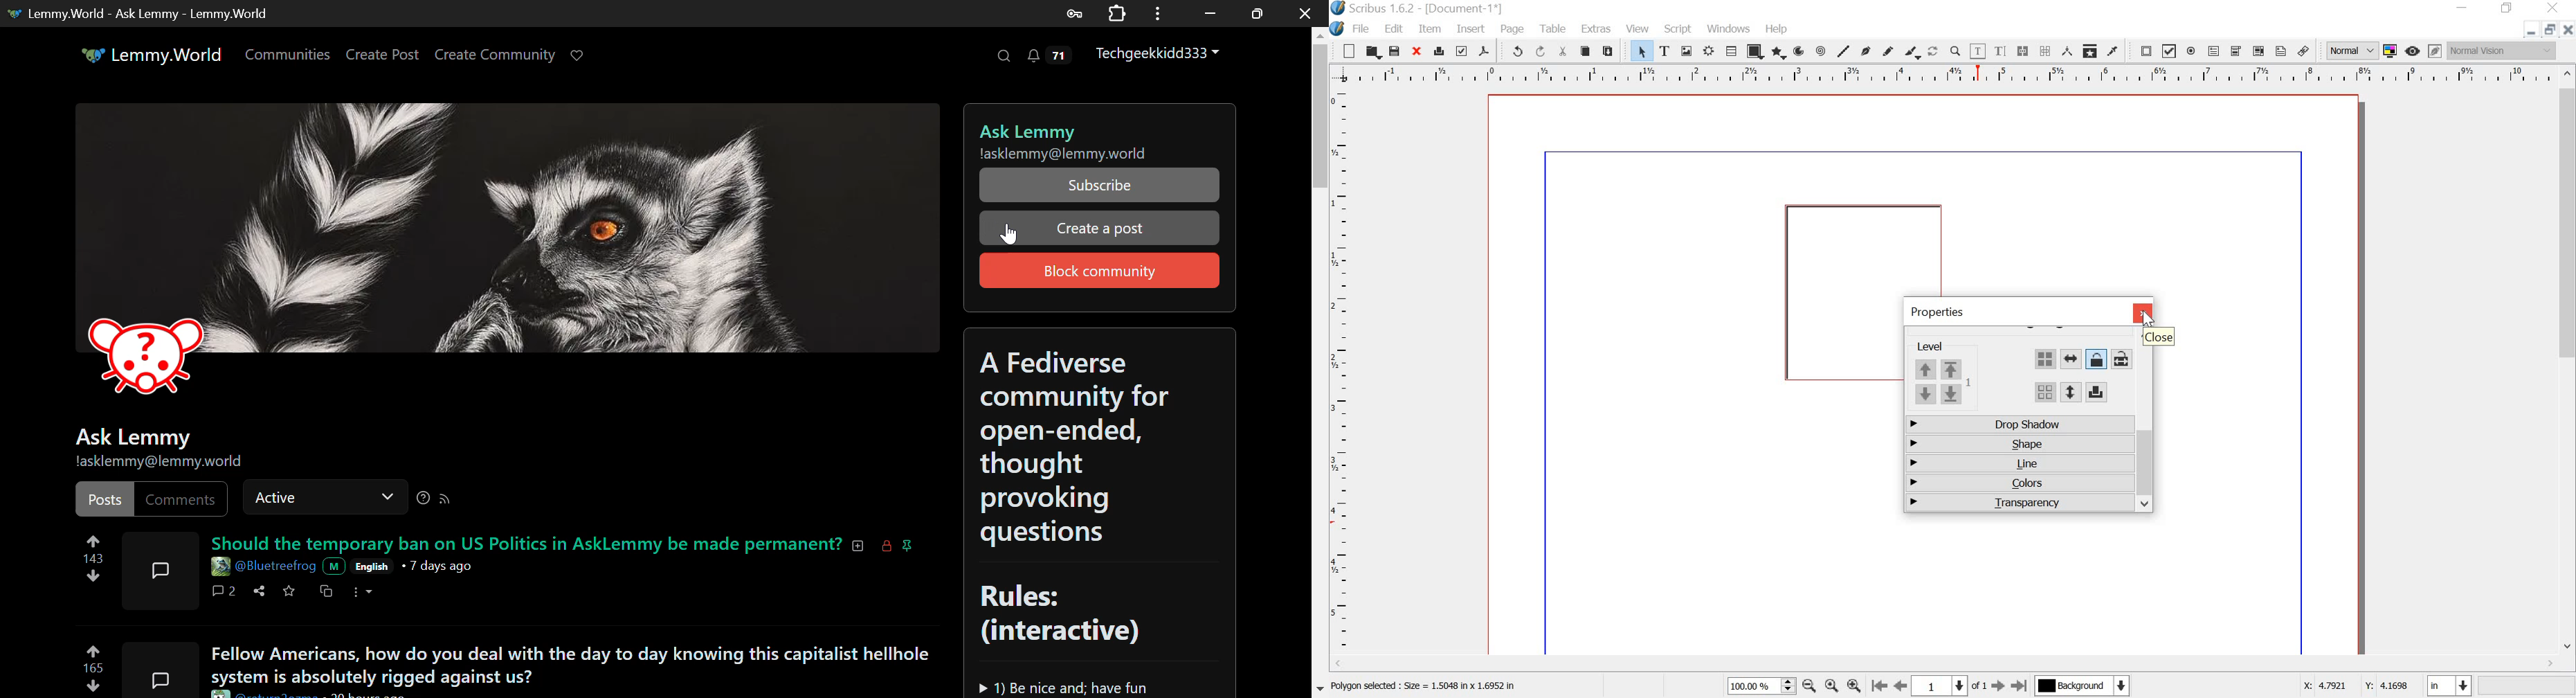 The width and height of the screenshot is (2576, 700). What do you see at coordinates (1677, 29) in the screenshot?
I see `script` at bounding box center [1677, 29].